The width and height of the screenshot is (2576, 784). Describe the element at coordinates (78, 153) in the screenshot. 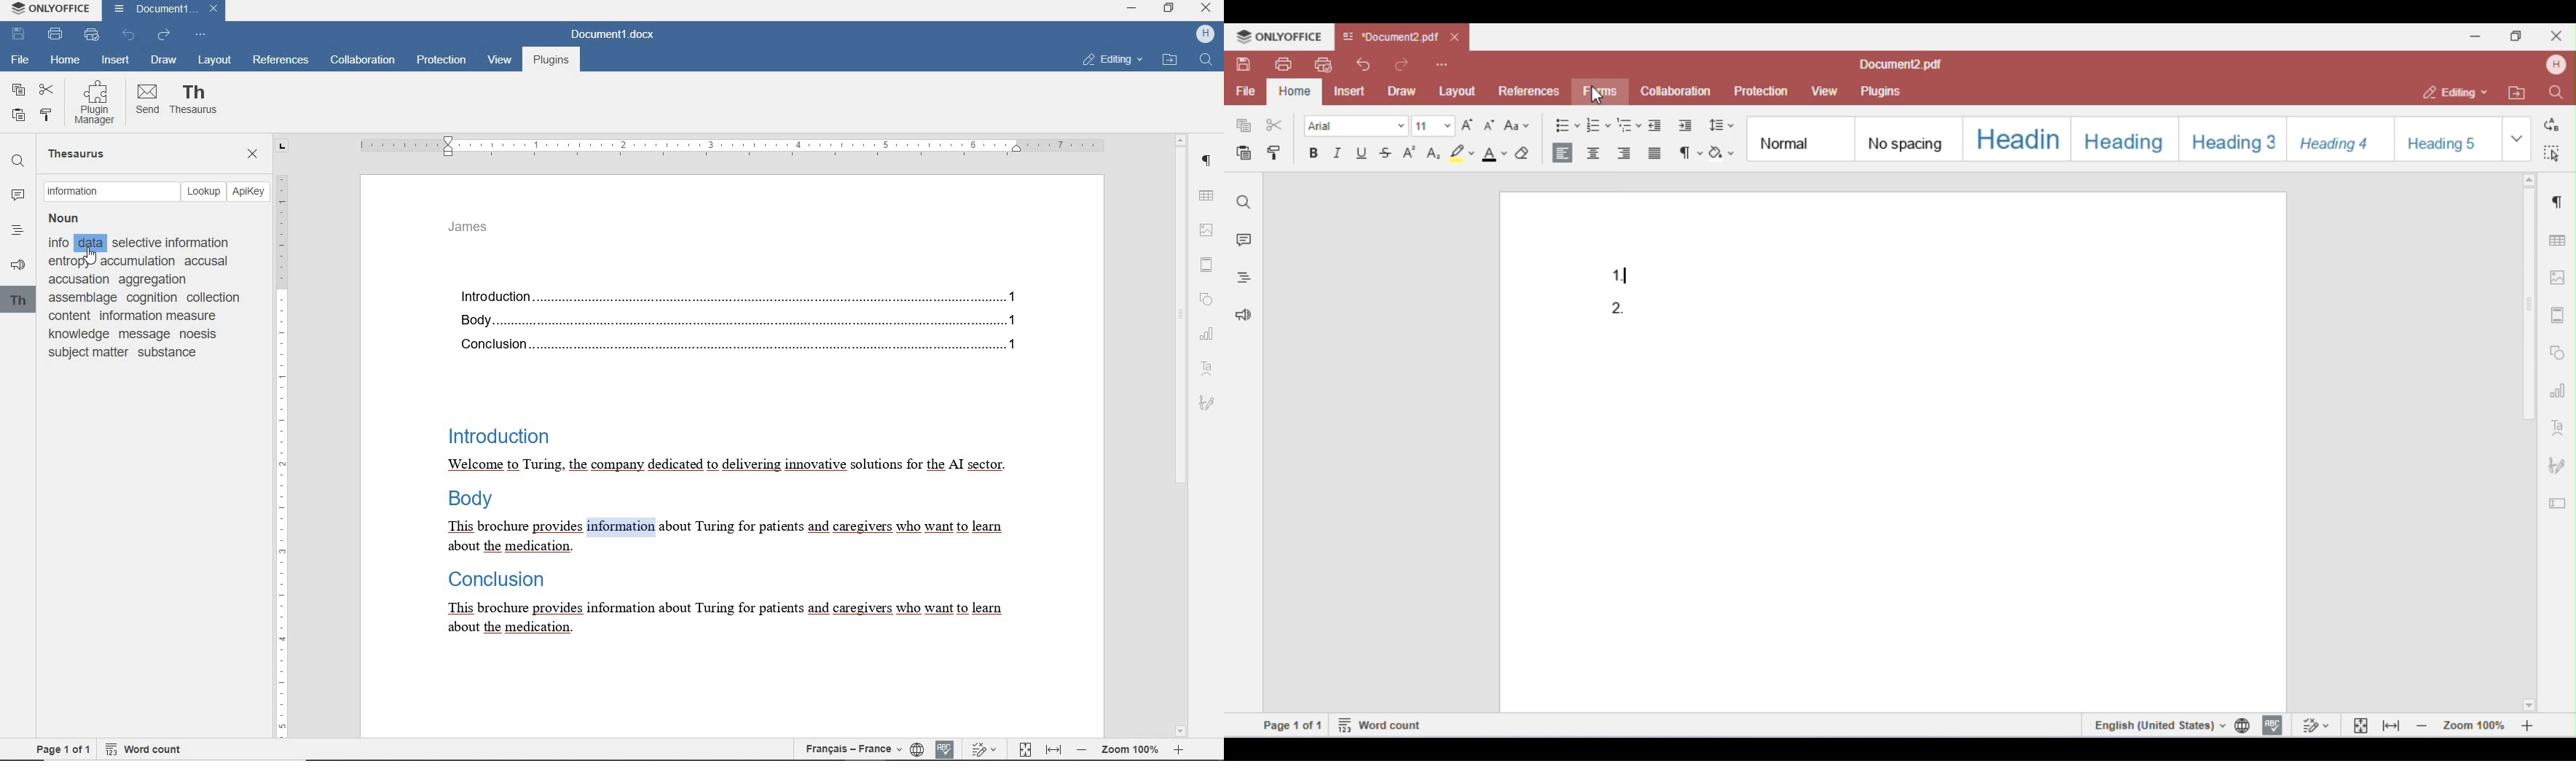

I see `THESAURUS` at that location.